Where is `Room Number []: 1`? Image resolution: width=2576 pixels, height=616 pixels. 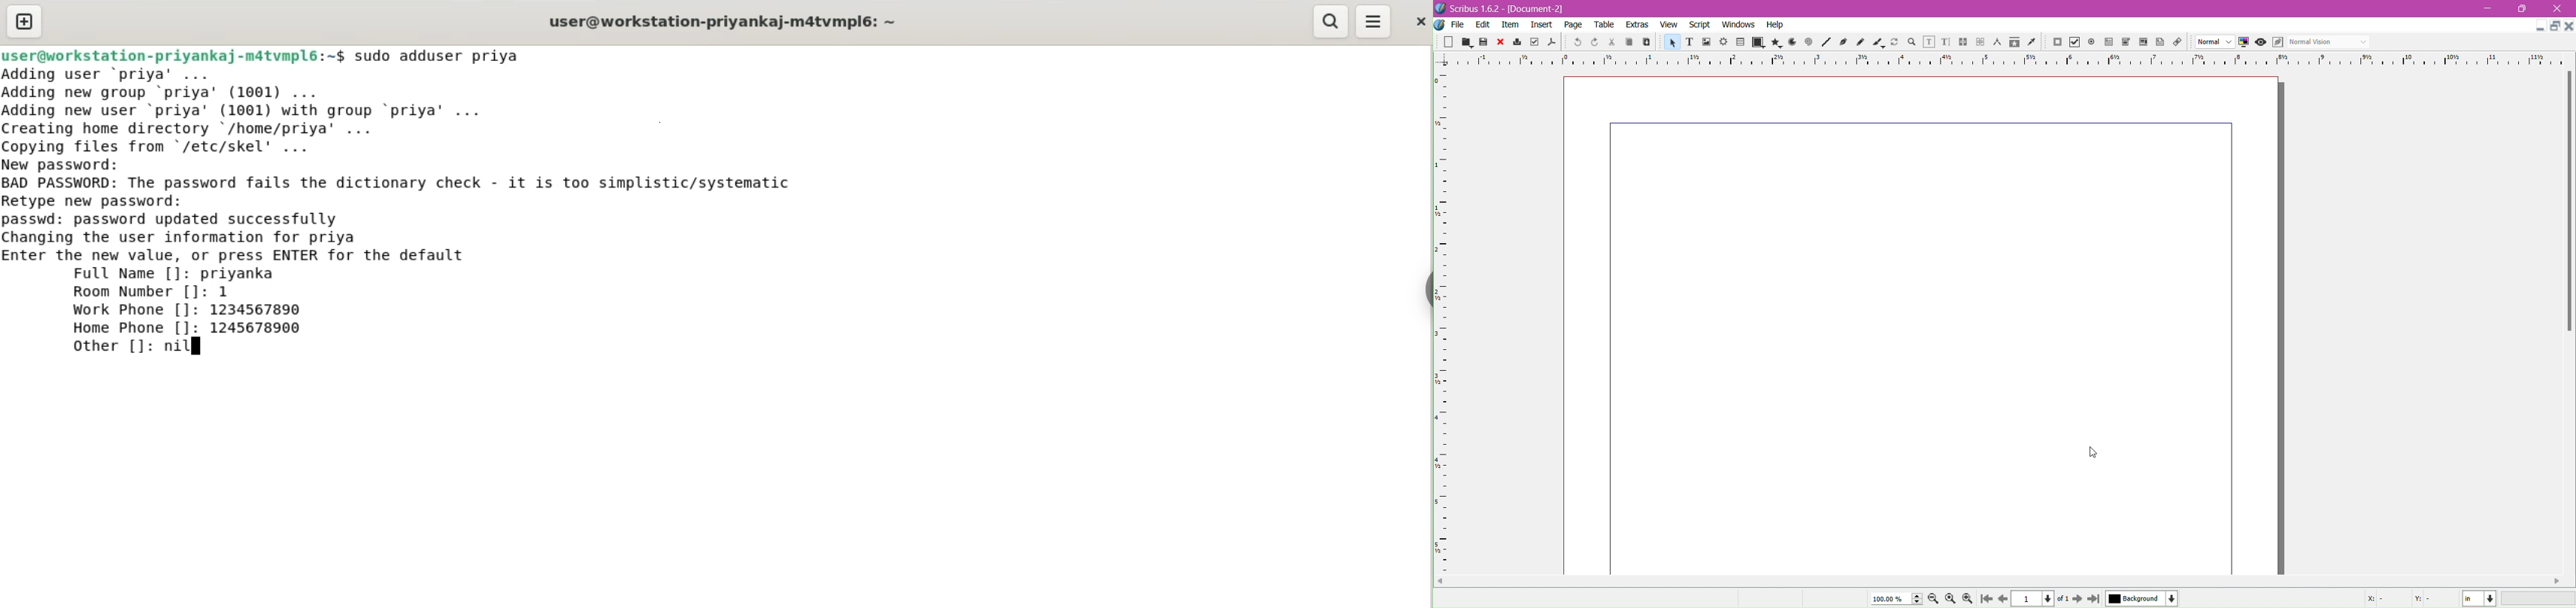
Room Number []: 1 is located at coordinates (151, 292).